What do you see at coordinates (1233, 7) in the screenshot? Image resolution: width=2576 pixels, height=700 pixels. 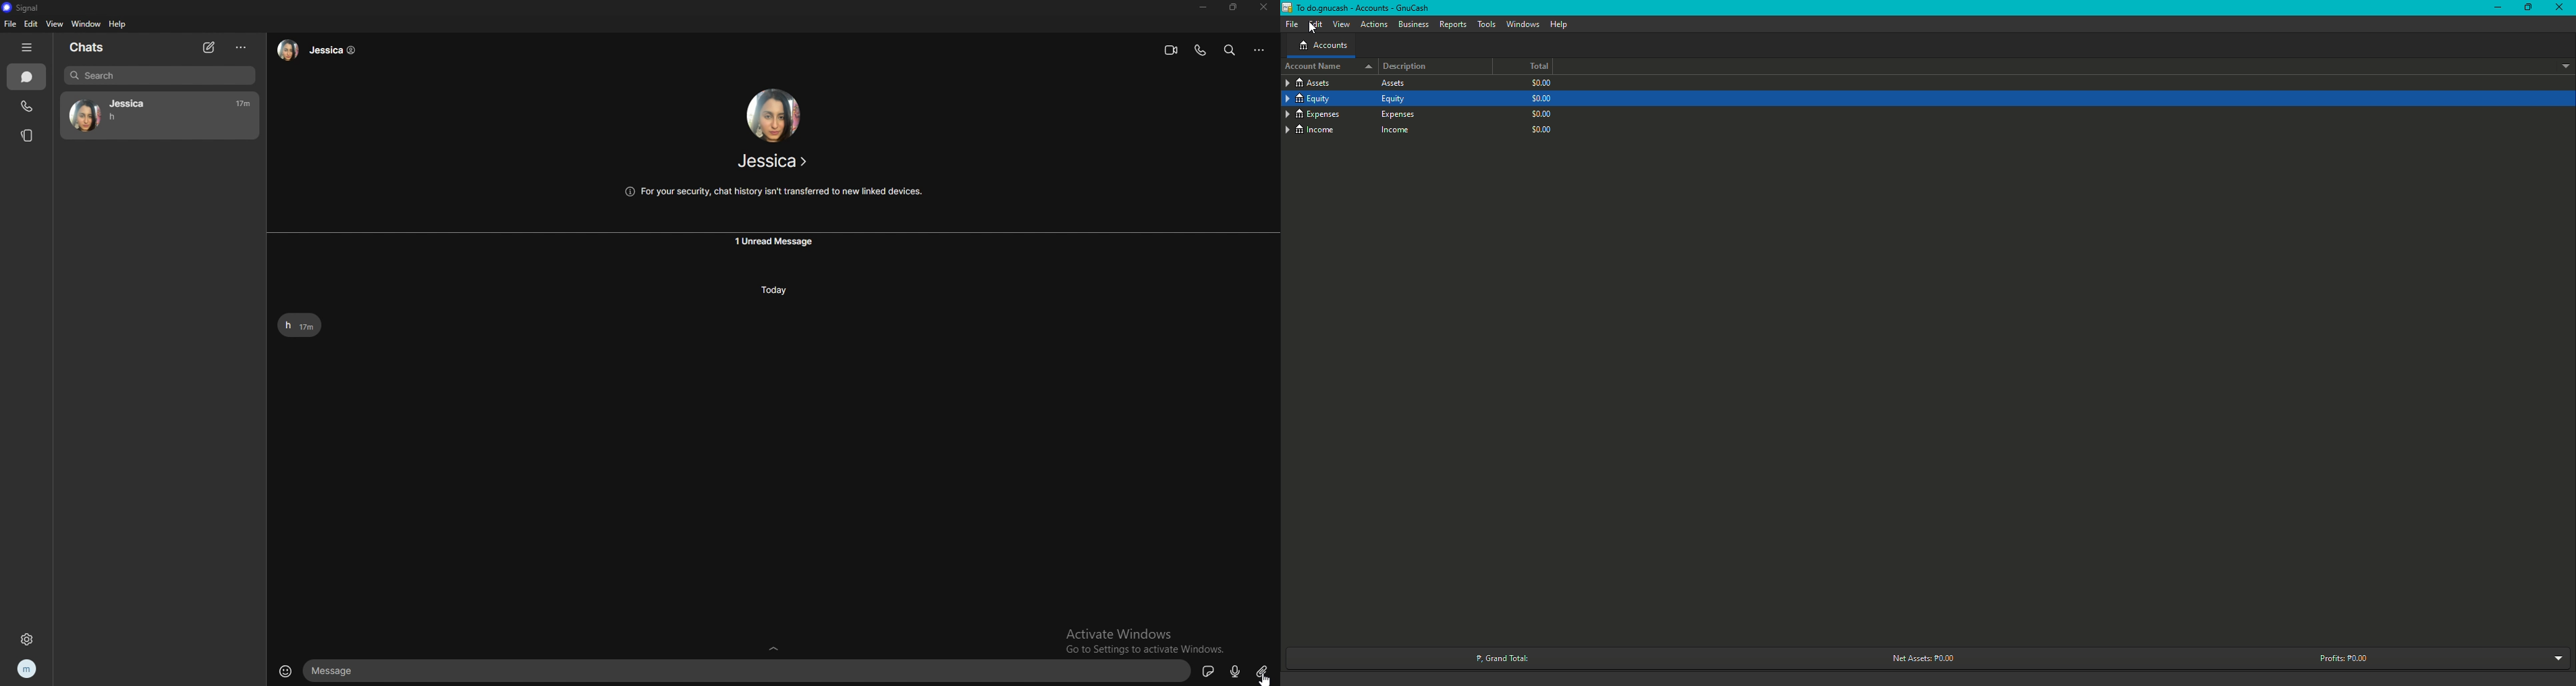 I see `resize` at bounding box center [1233, 7].